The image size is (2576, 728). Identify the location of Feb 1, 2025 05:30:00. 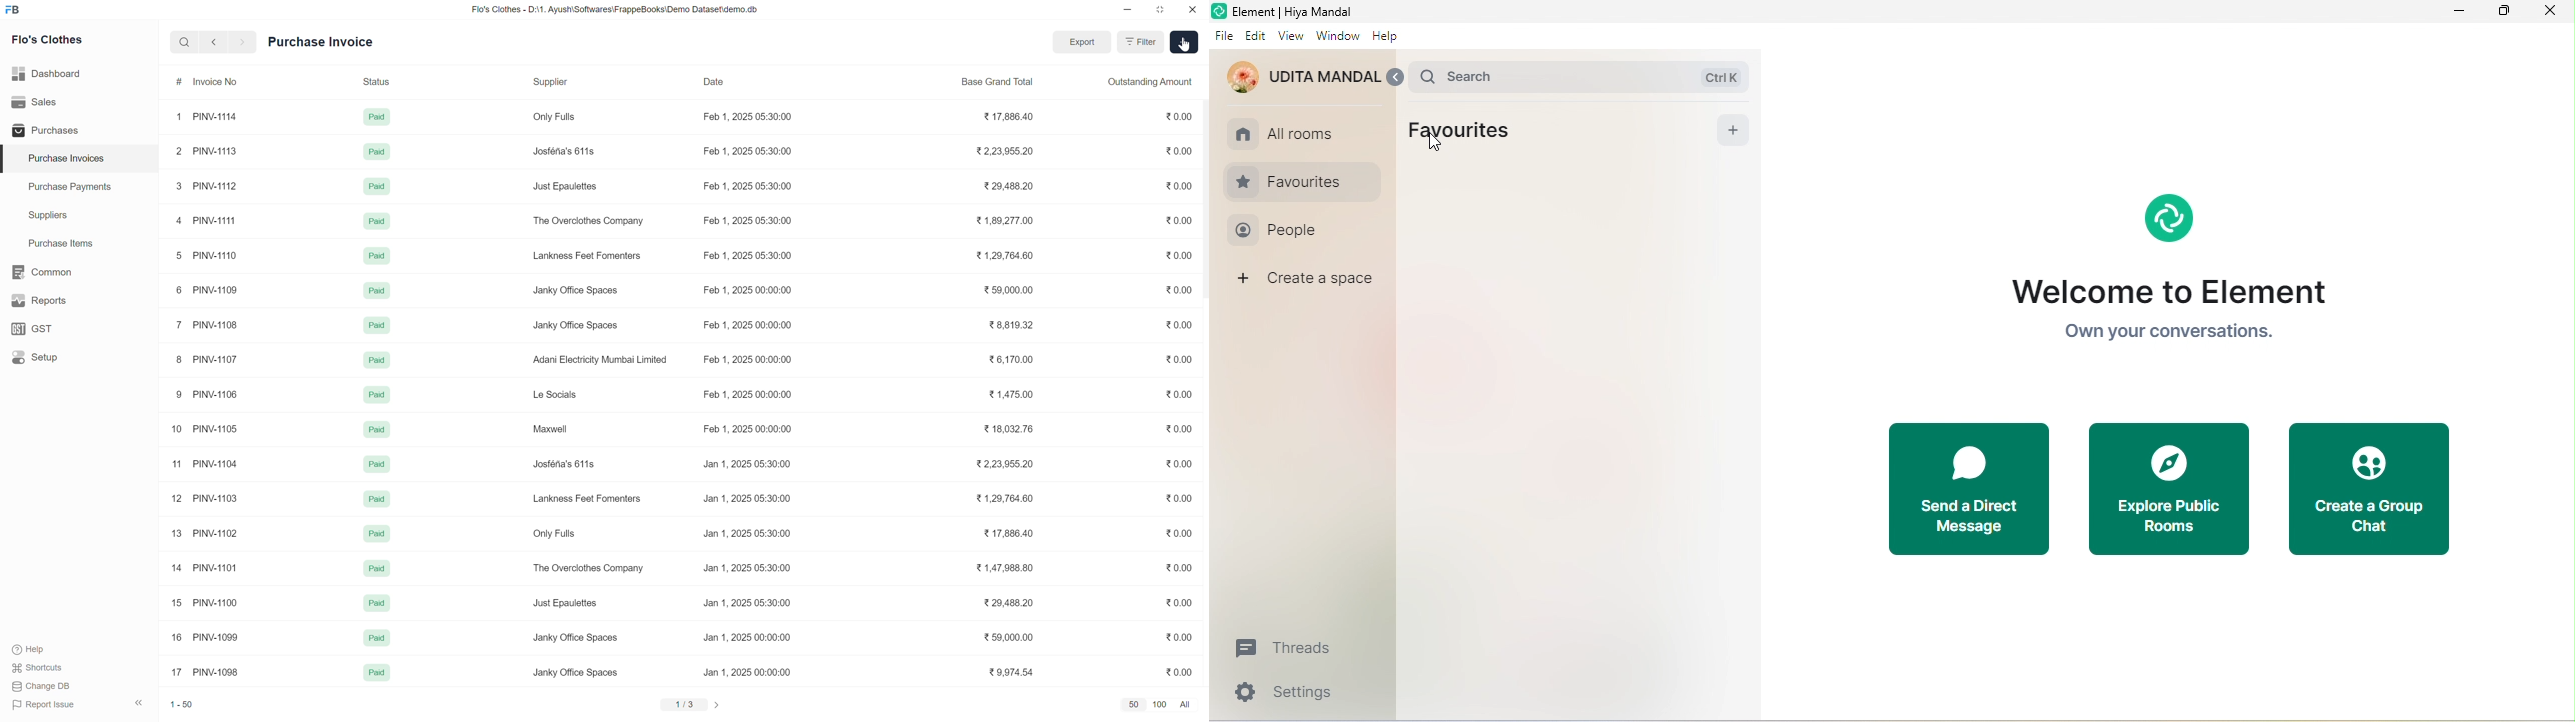
(747, 255).